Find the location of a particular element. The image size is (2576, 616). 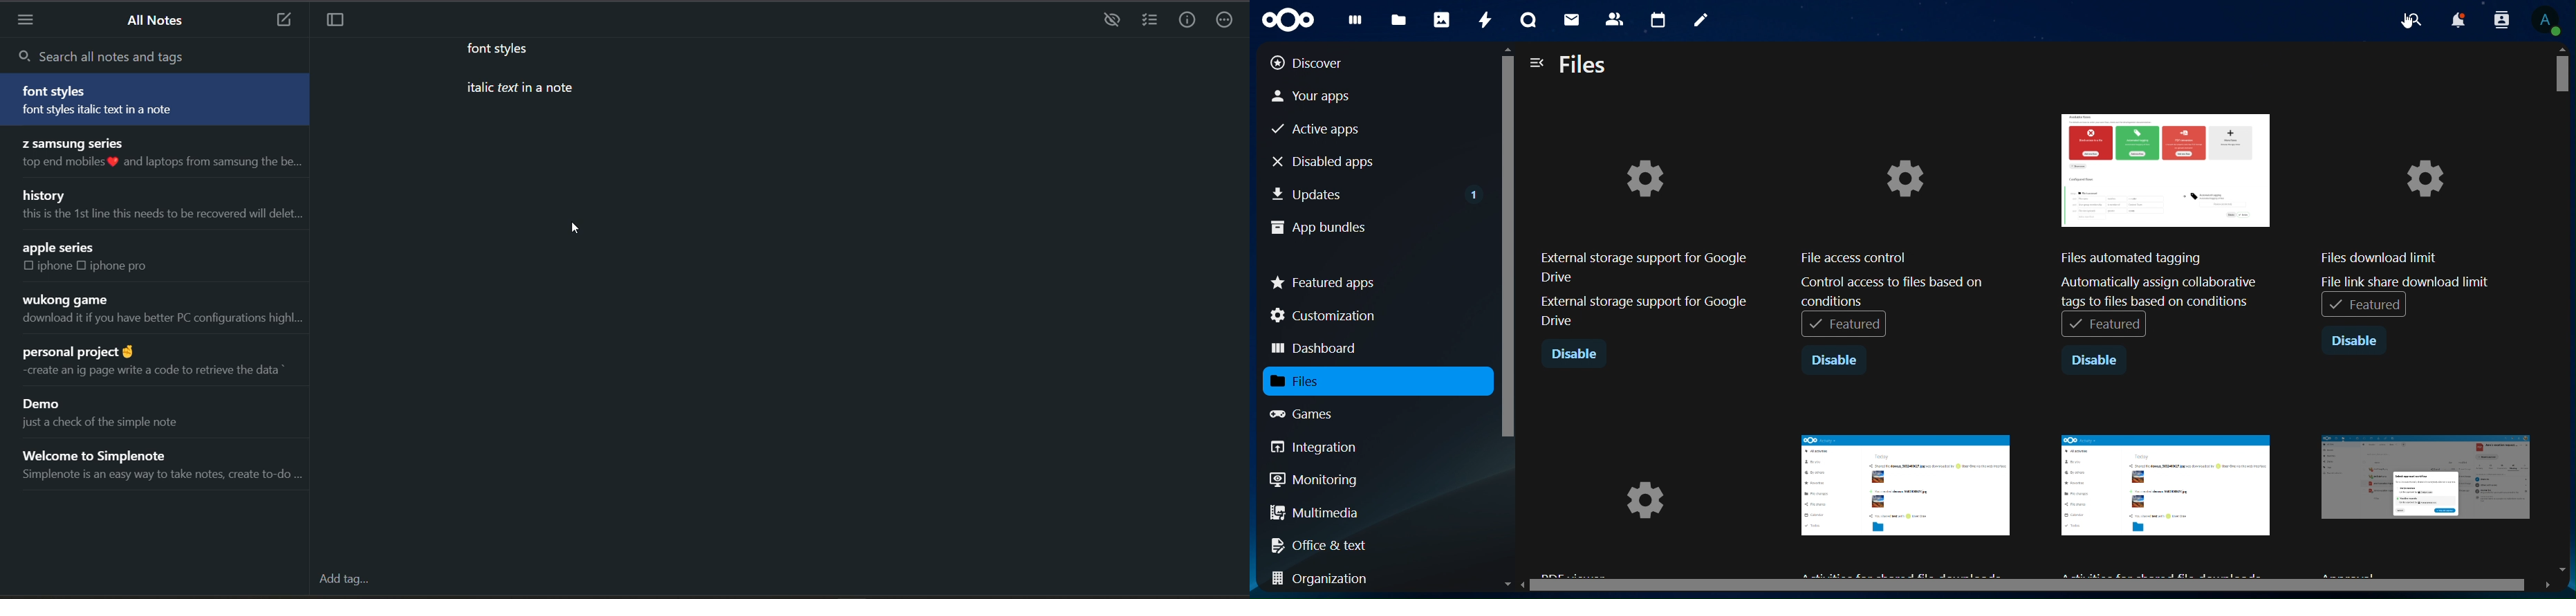

office & text is located at coordinates (1324, 544).